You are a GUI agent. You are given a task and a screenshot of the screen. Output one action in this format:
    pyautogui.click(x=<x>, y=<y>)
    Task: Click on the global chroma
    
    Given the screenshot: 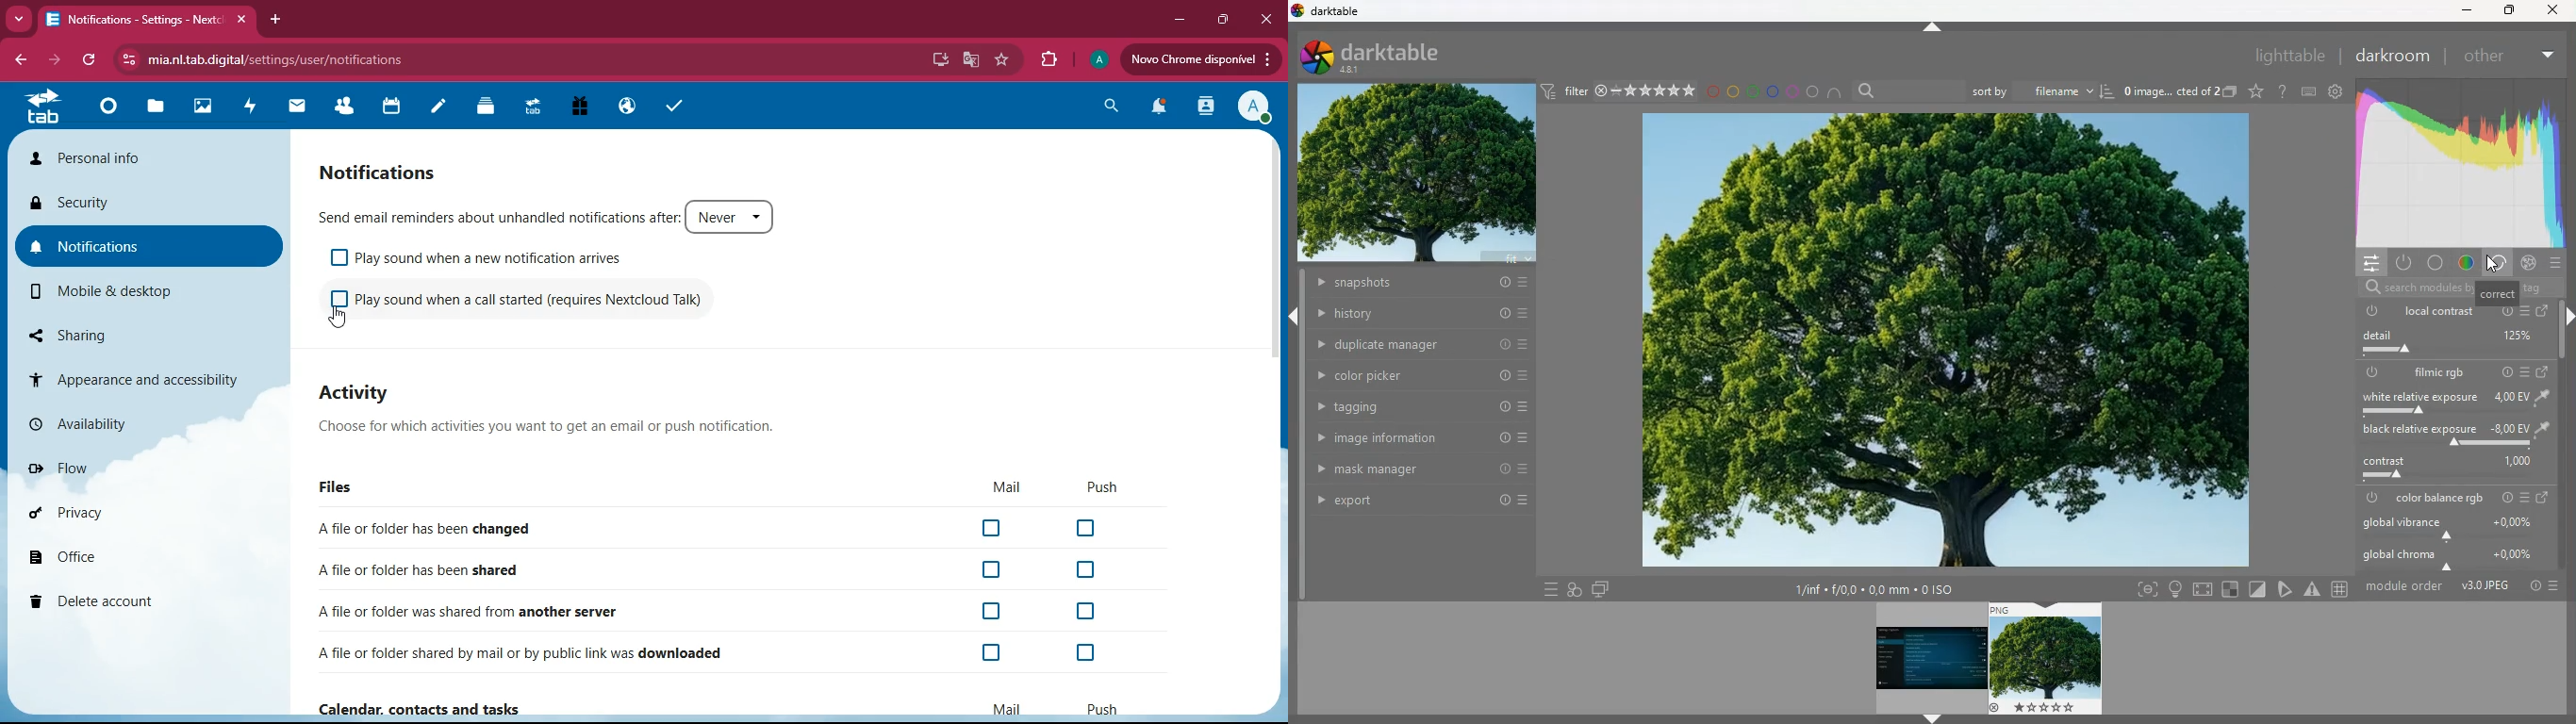 What is the action you would take?
    pyautogui.click(x=2450, y=558)
    